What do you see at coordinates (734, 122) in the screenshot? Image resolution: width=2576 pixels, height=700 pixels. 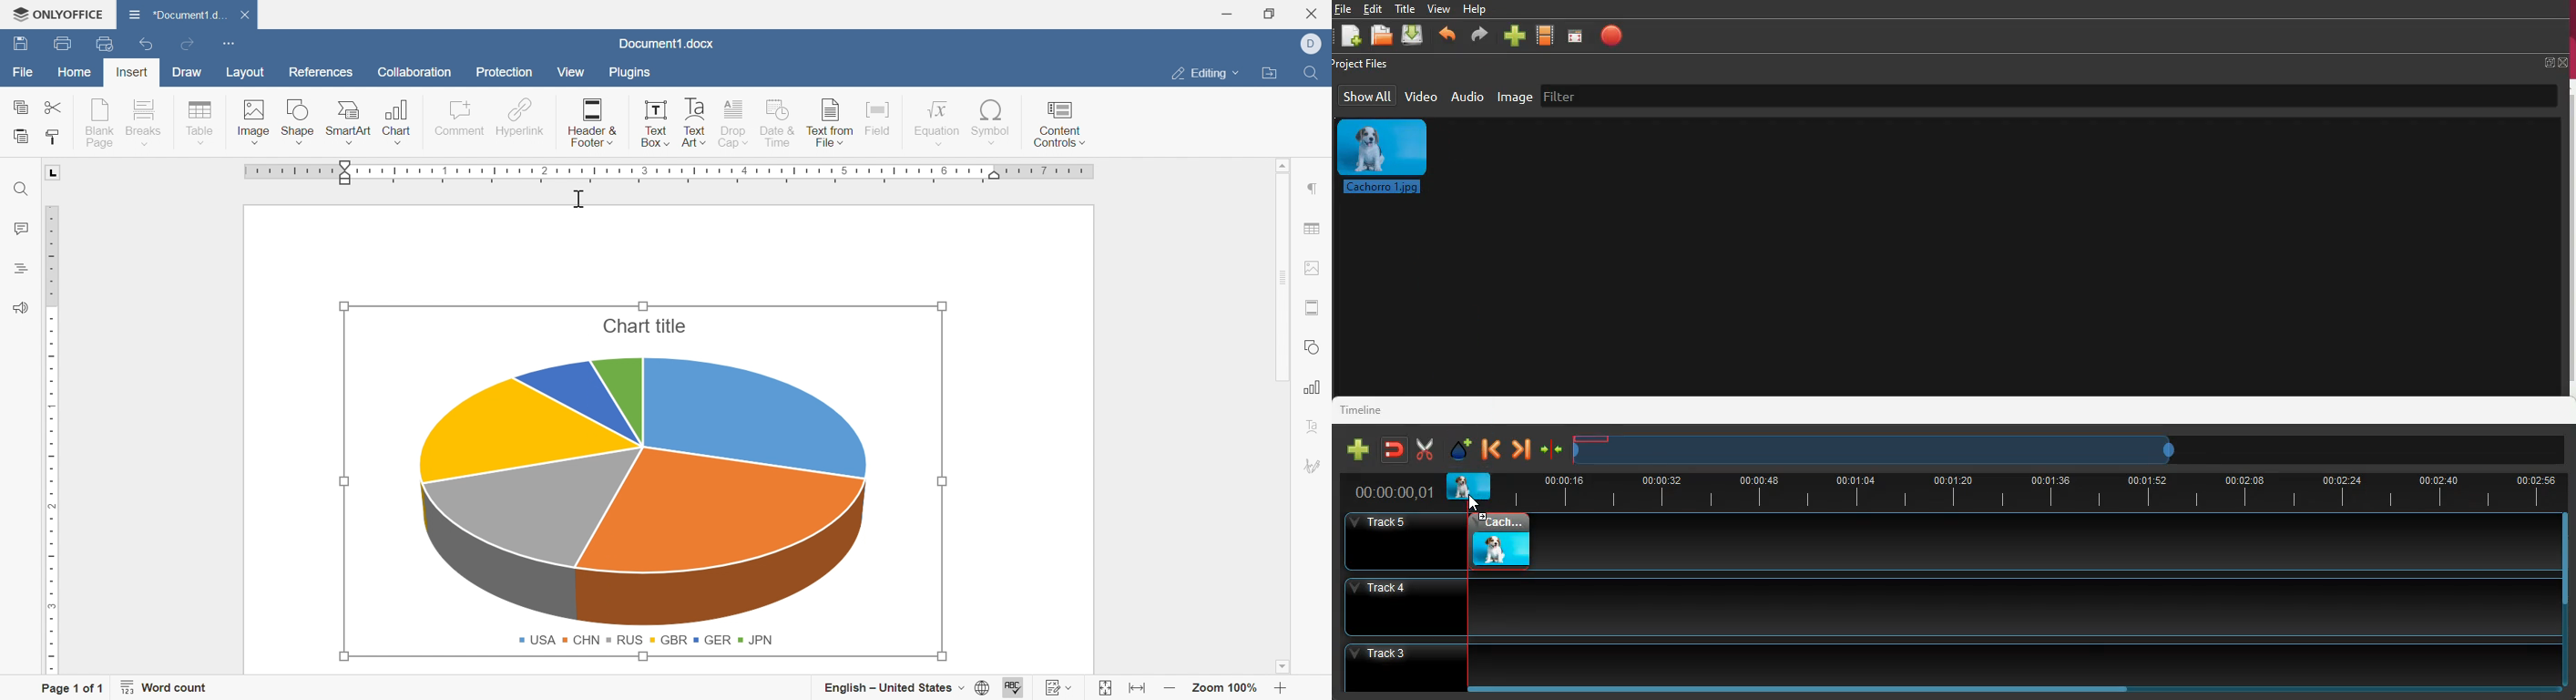 I see `Drop Cap` at bounding box center [734, 122].